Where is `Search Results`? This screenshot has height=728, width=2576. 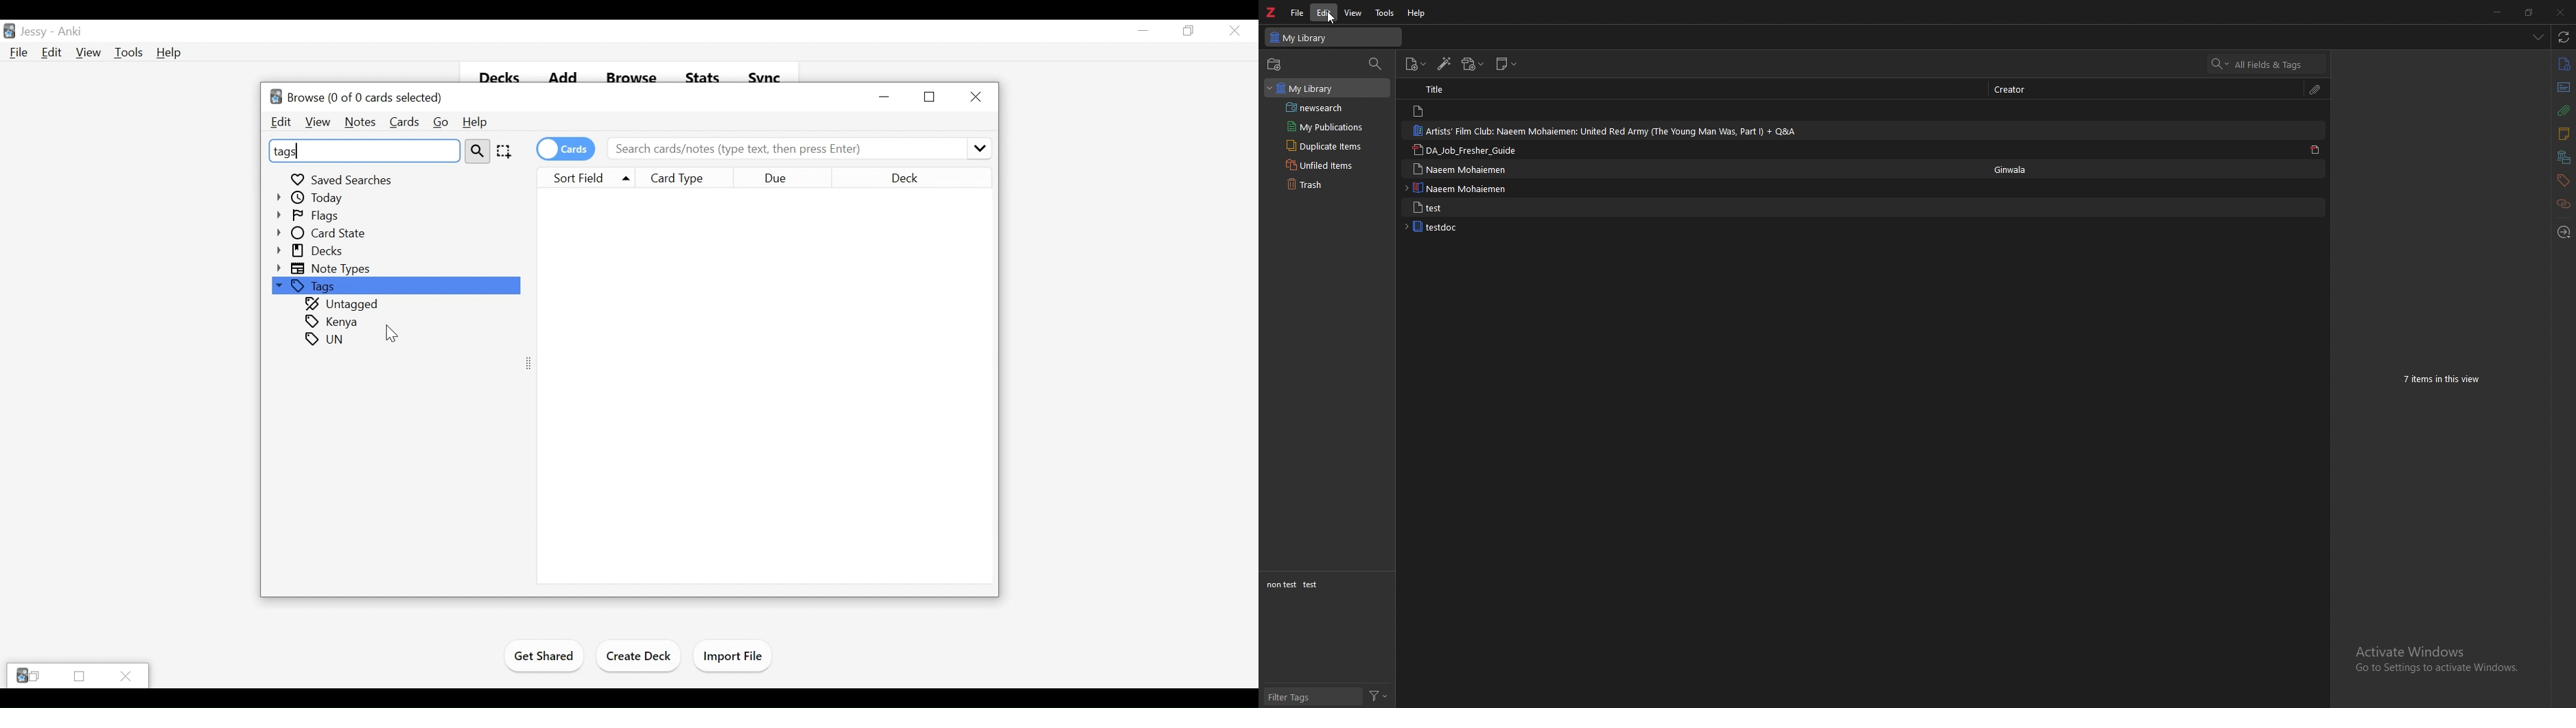
Search Results is located at coordinates (765, 386).